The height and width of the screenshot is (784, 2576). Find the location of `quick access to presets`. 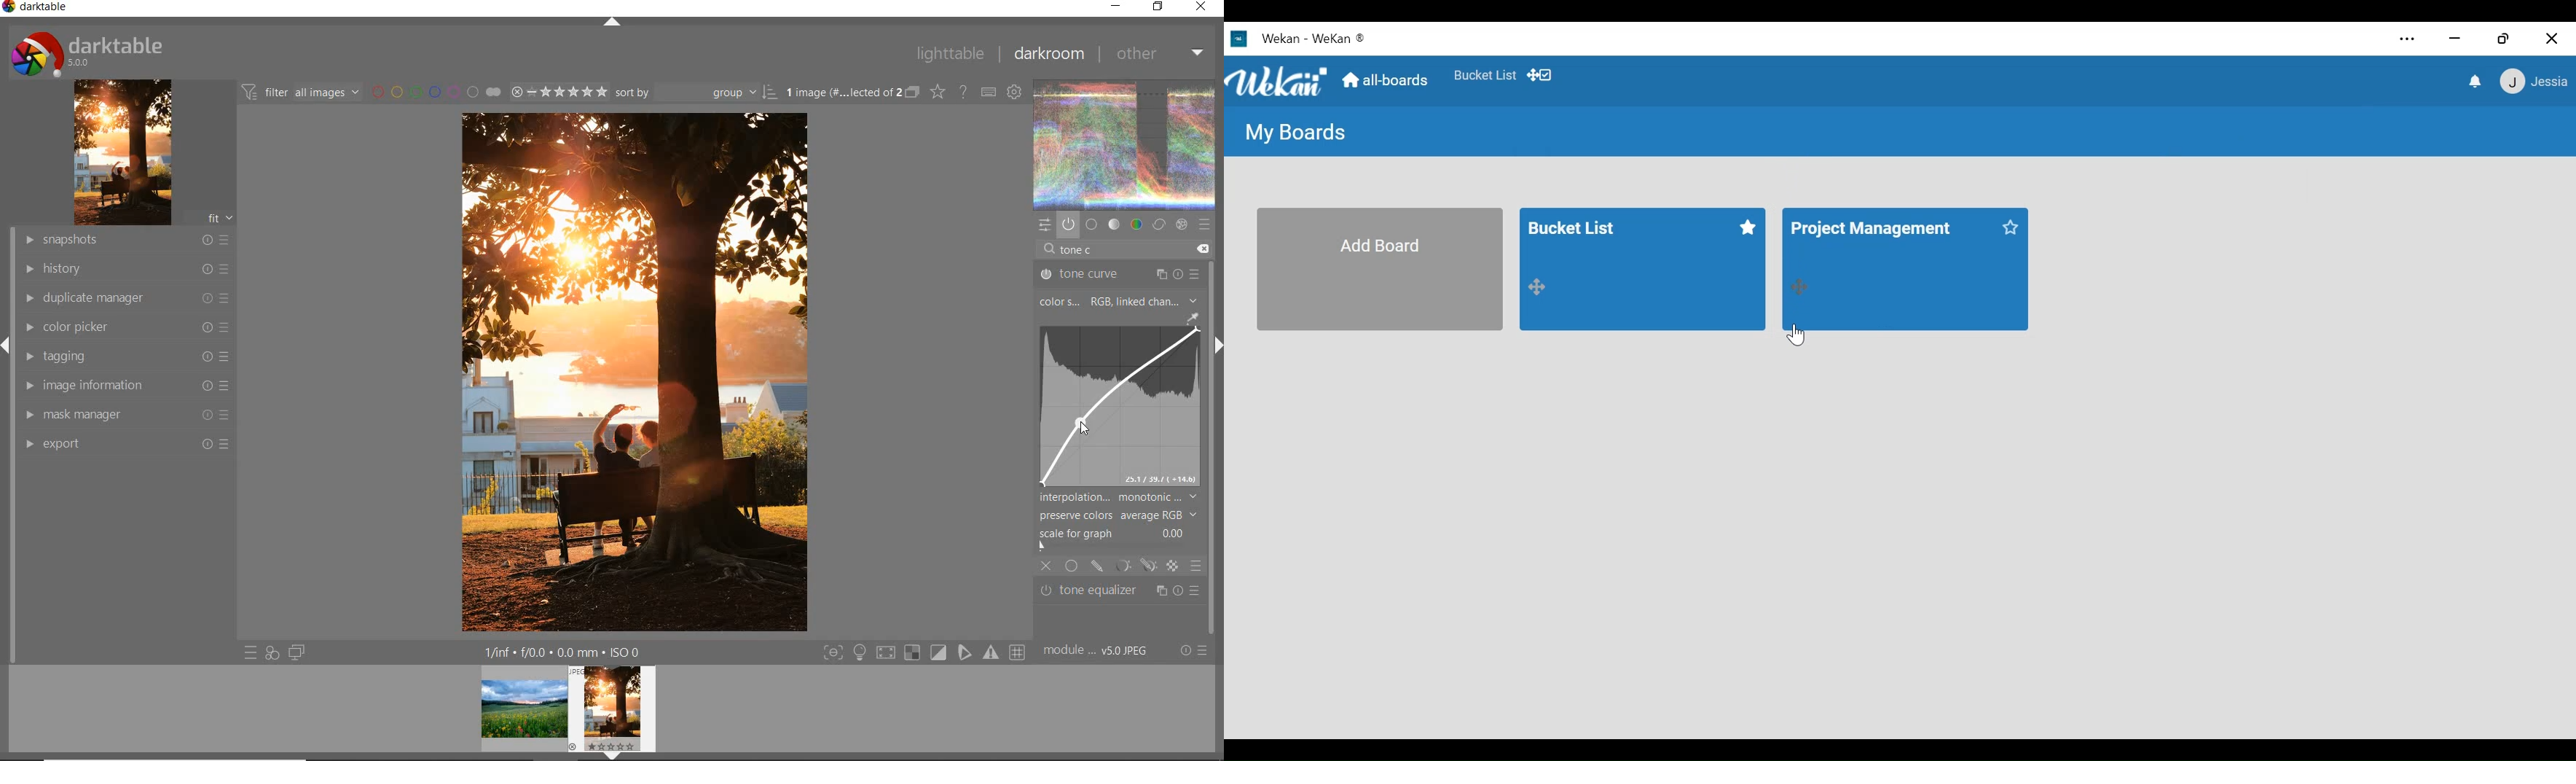

quick access to presets is located at coordinates (251, 653).